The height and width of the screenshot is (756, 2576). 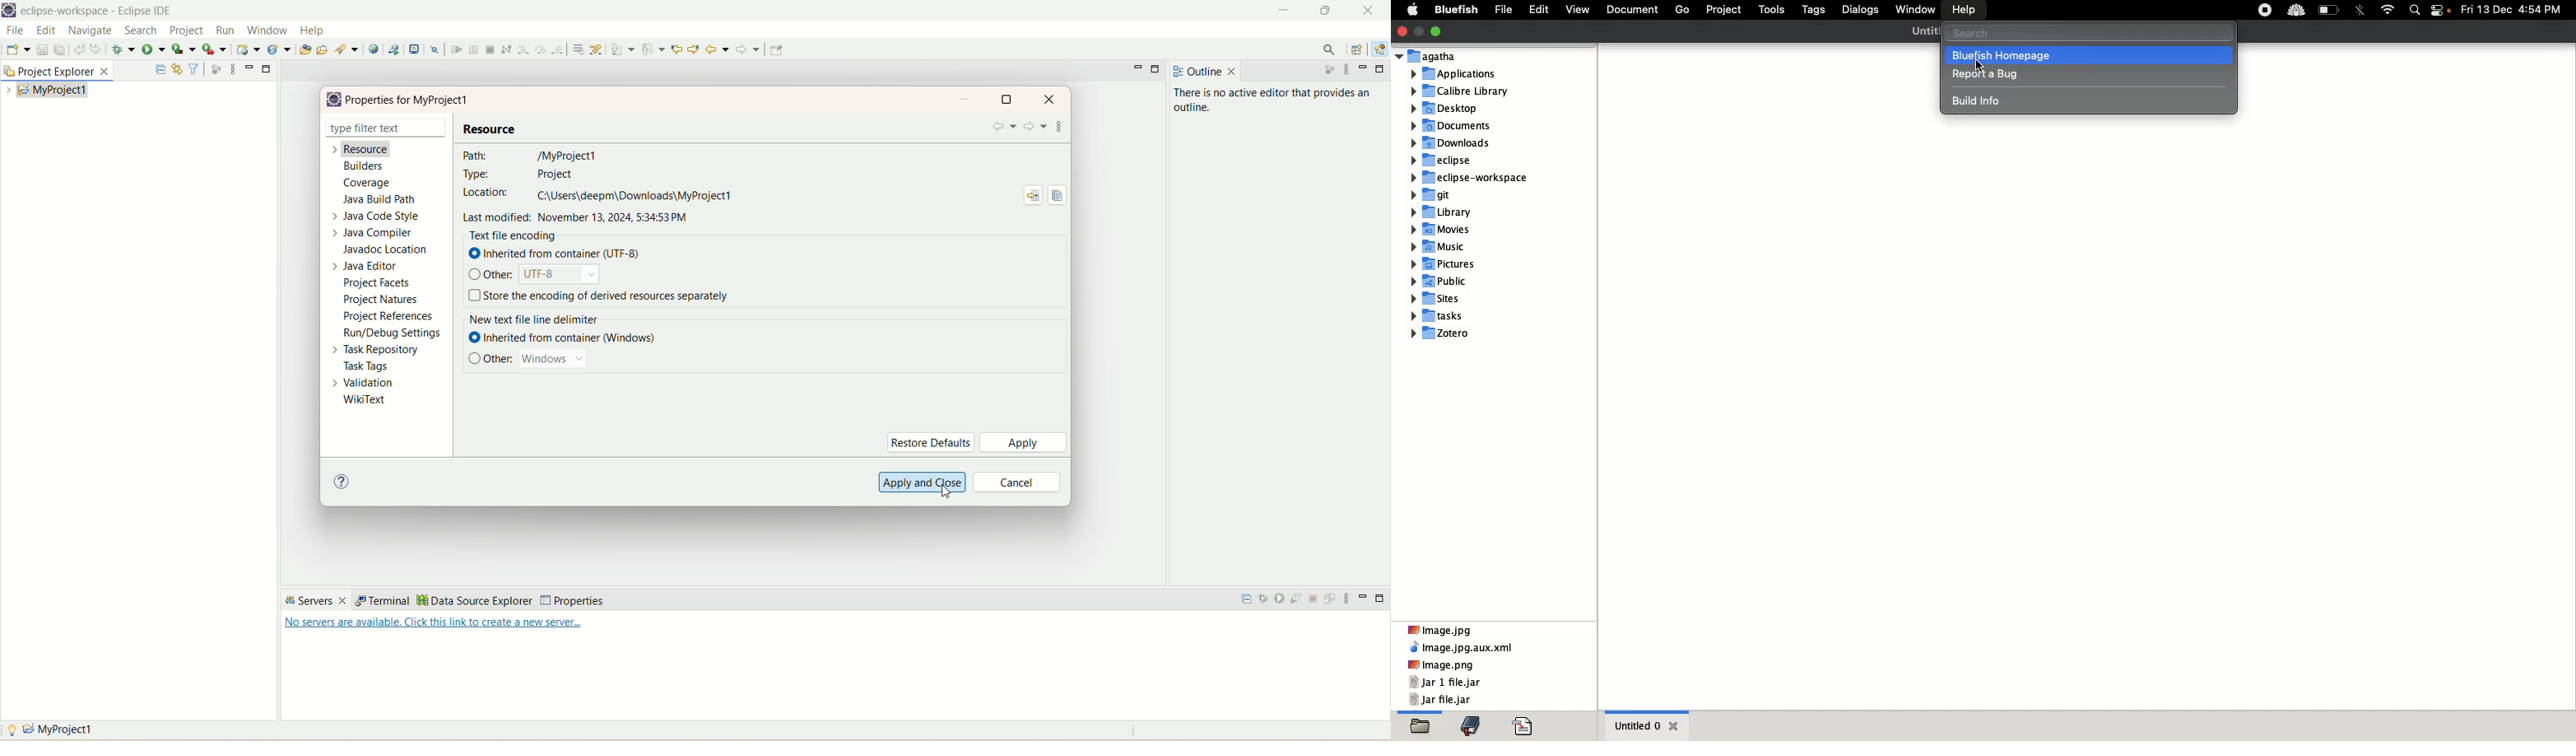 What do you see at coordinates (1634, 725) in the screenshot?
I see `Untitled` at bounding box center [1634, 725].